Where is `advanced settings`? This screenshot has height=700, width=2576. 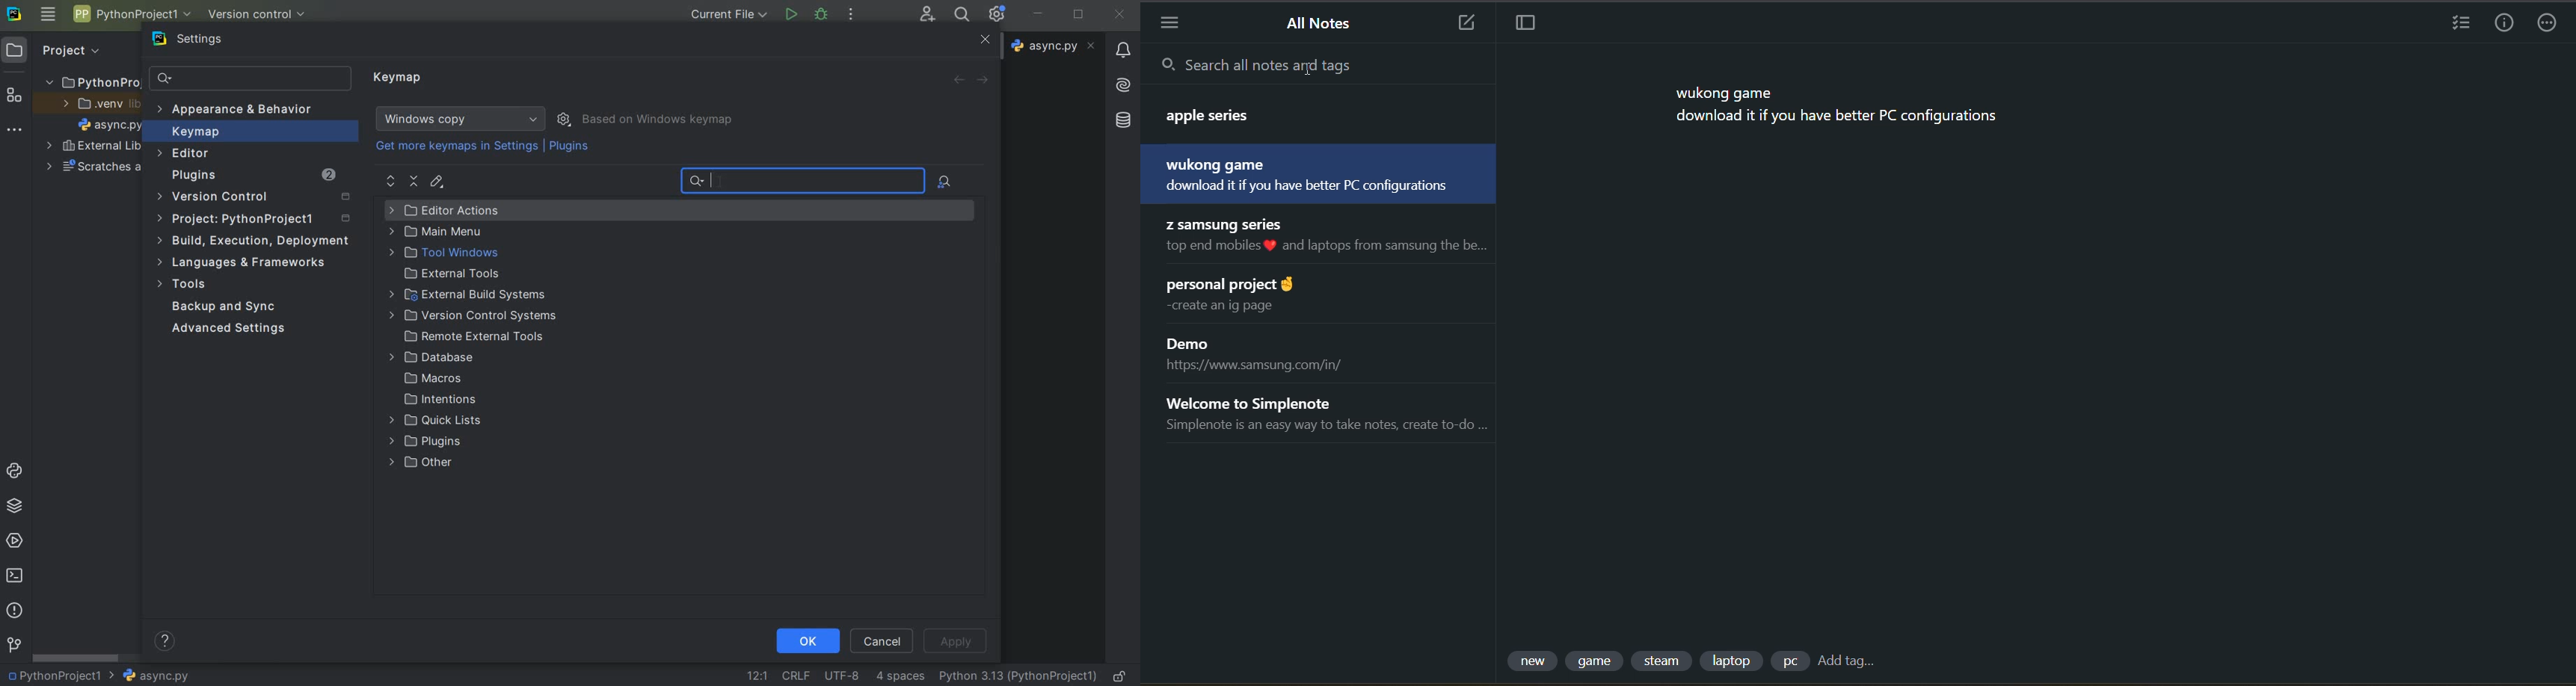 advanced settings is located at coordinates (226, 328).